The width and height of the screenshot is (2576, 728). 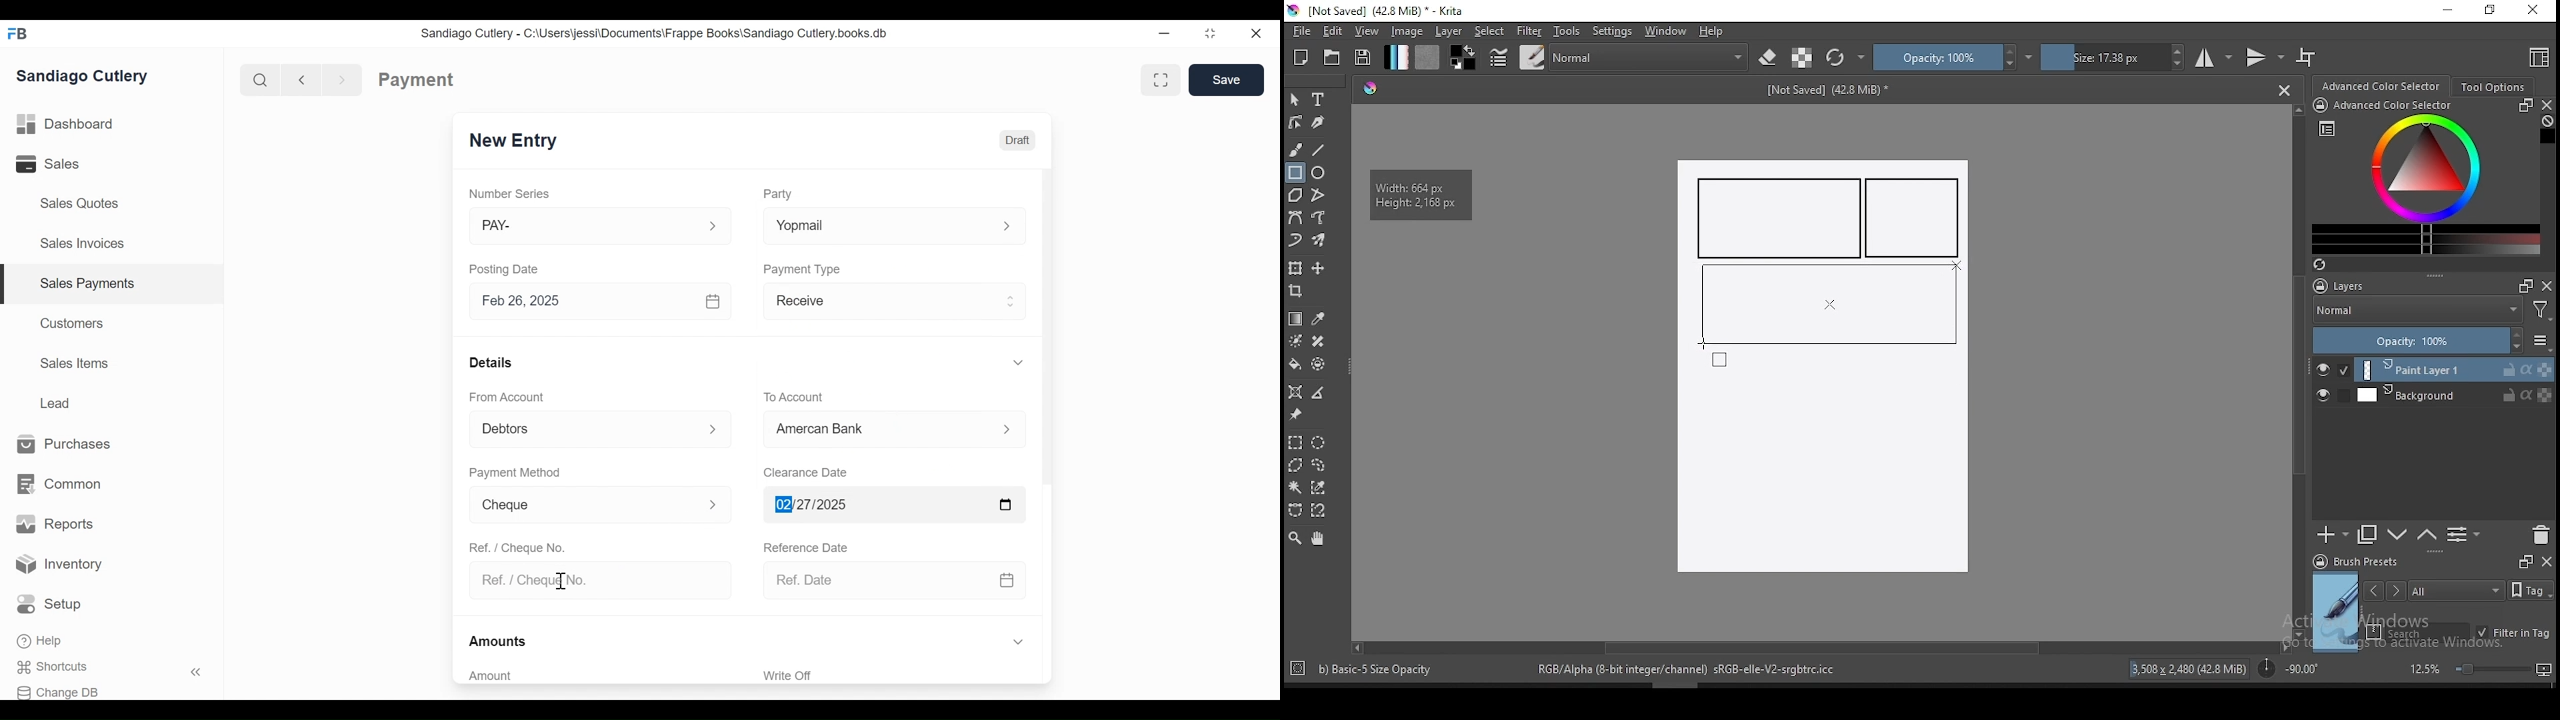 What do you see at coordinates (876, 433) in the screenshot?
I see `Cash` at bounding box center [876, 433].